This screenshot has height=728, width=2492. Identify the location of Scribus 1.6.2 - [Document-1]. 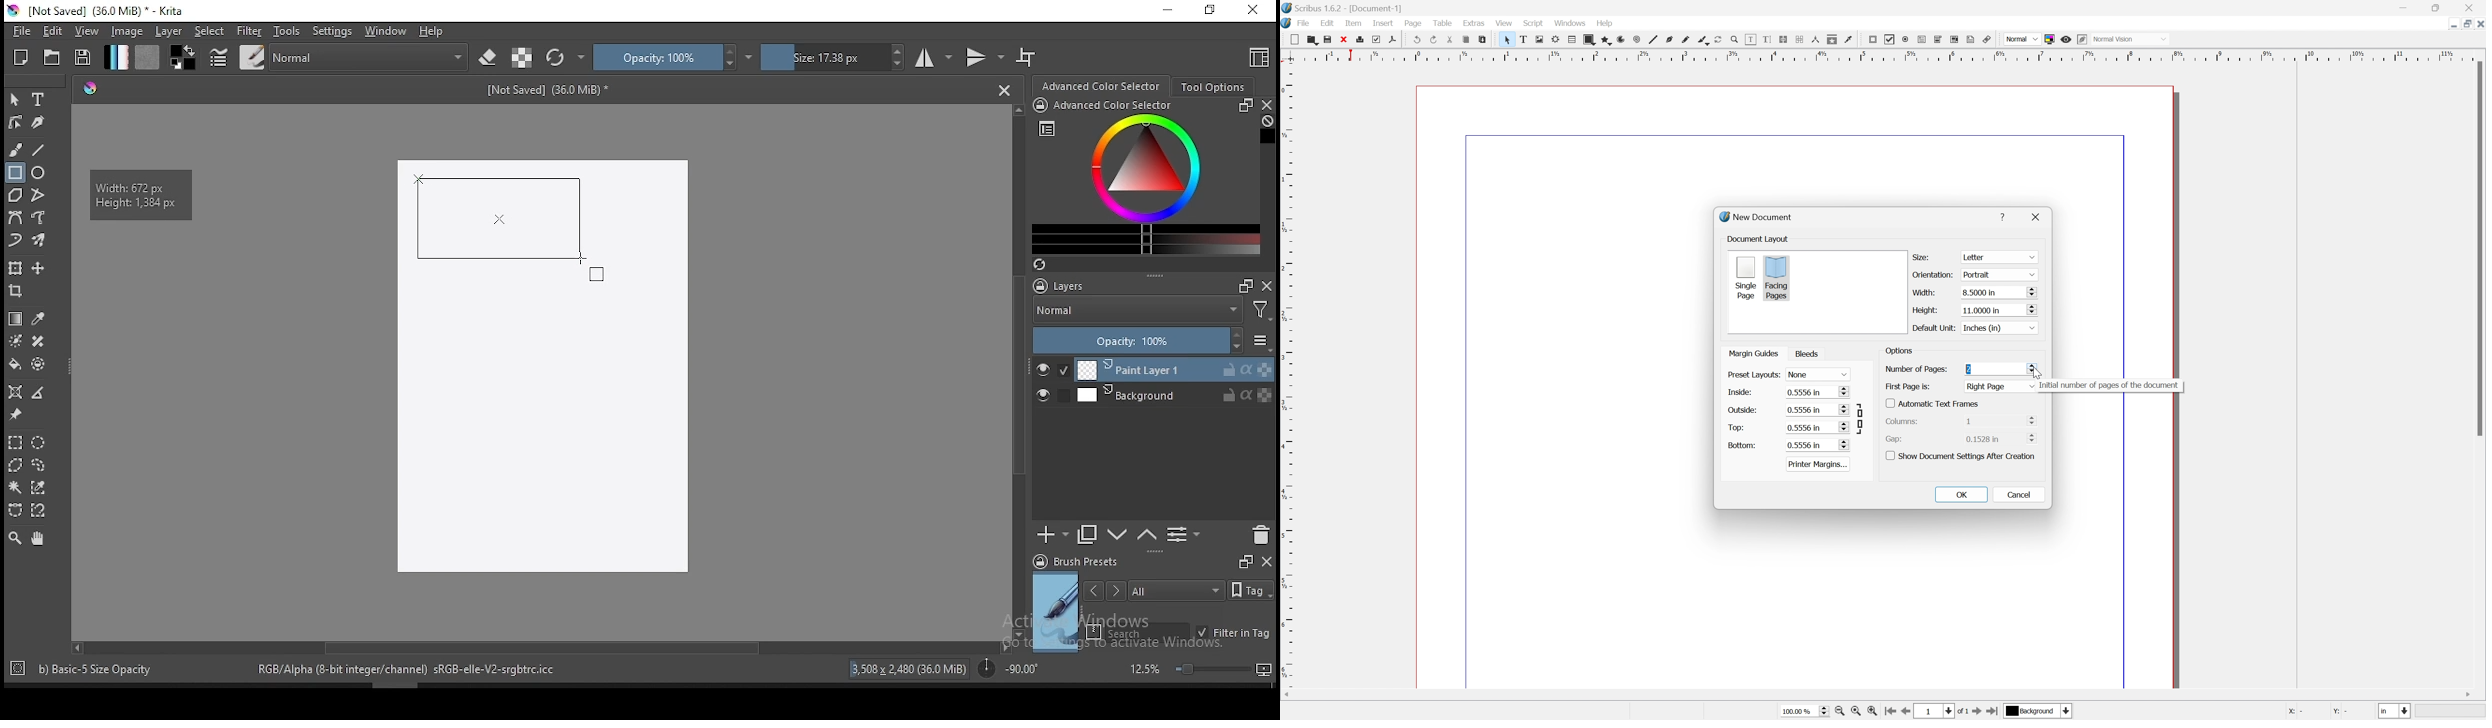
(1345, 8).